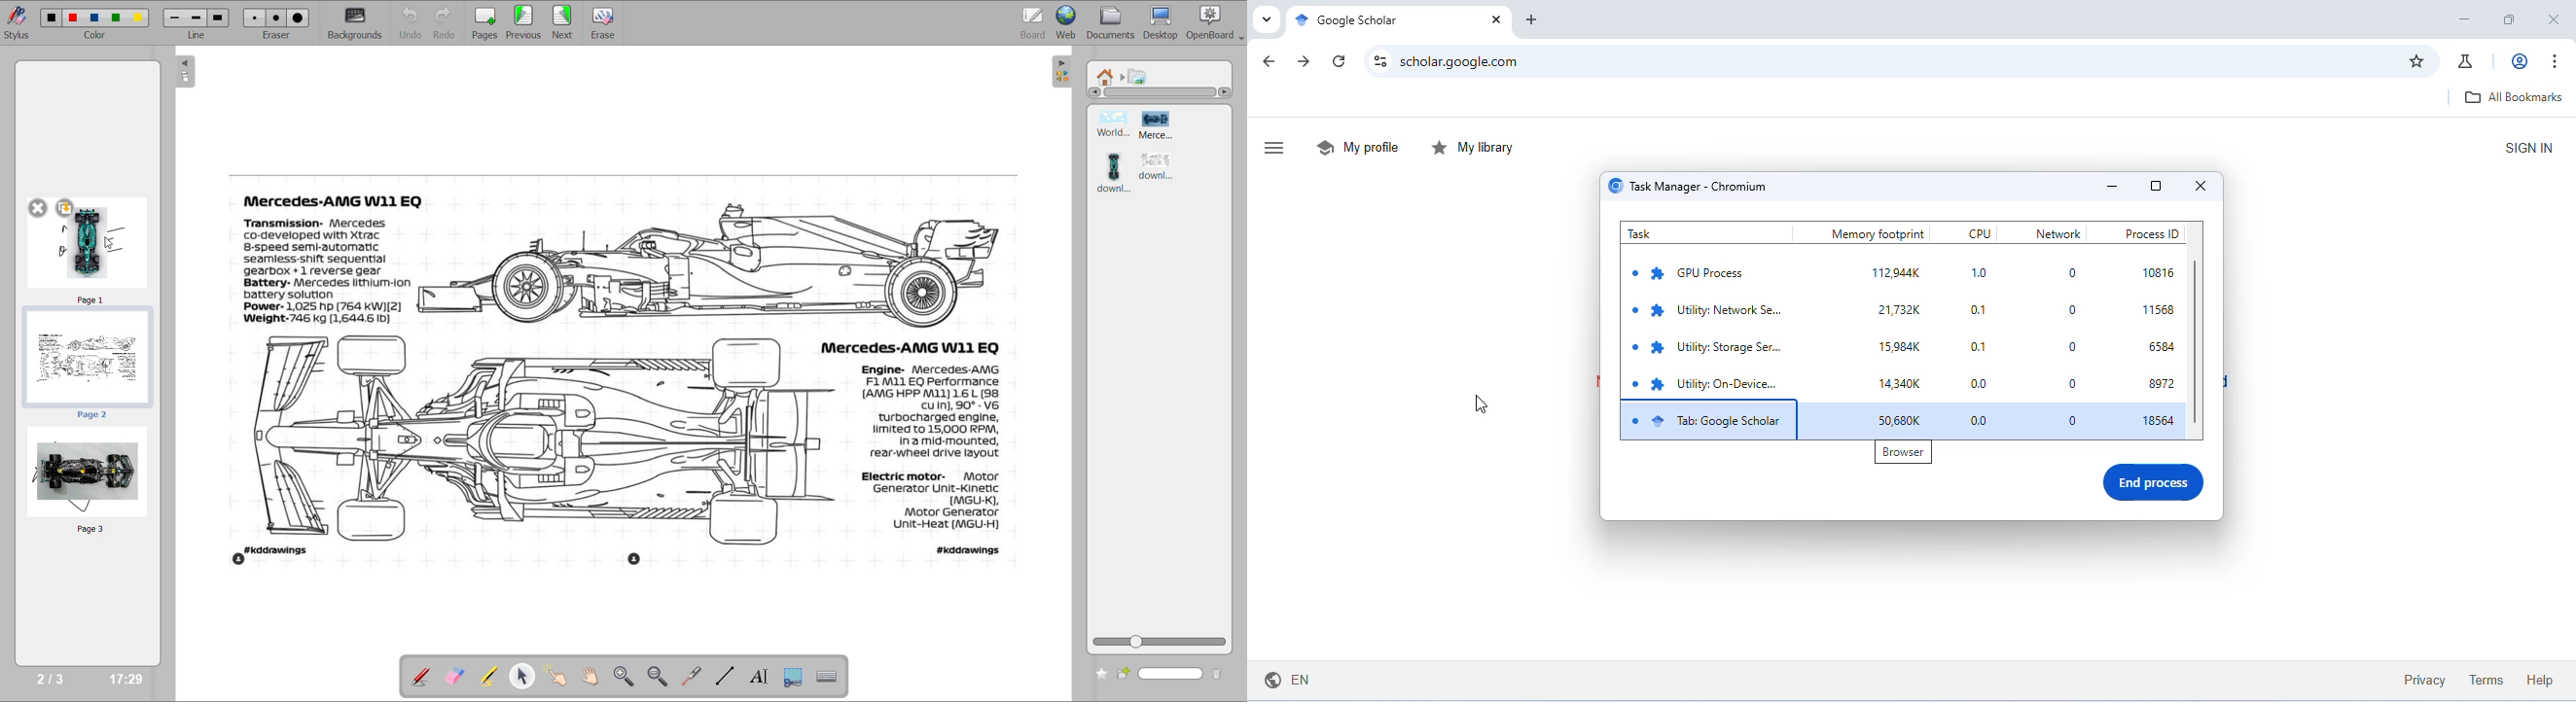  Describe the element at coordinates (1905, 421) in the screenshot. I see `50680k` at that location.